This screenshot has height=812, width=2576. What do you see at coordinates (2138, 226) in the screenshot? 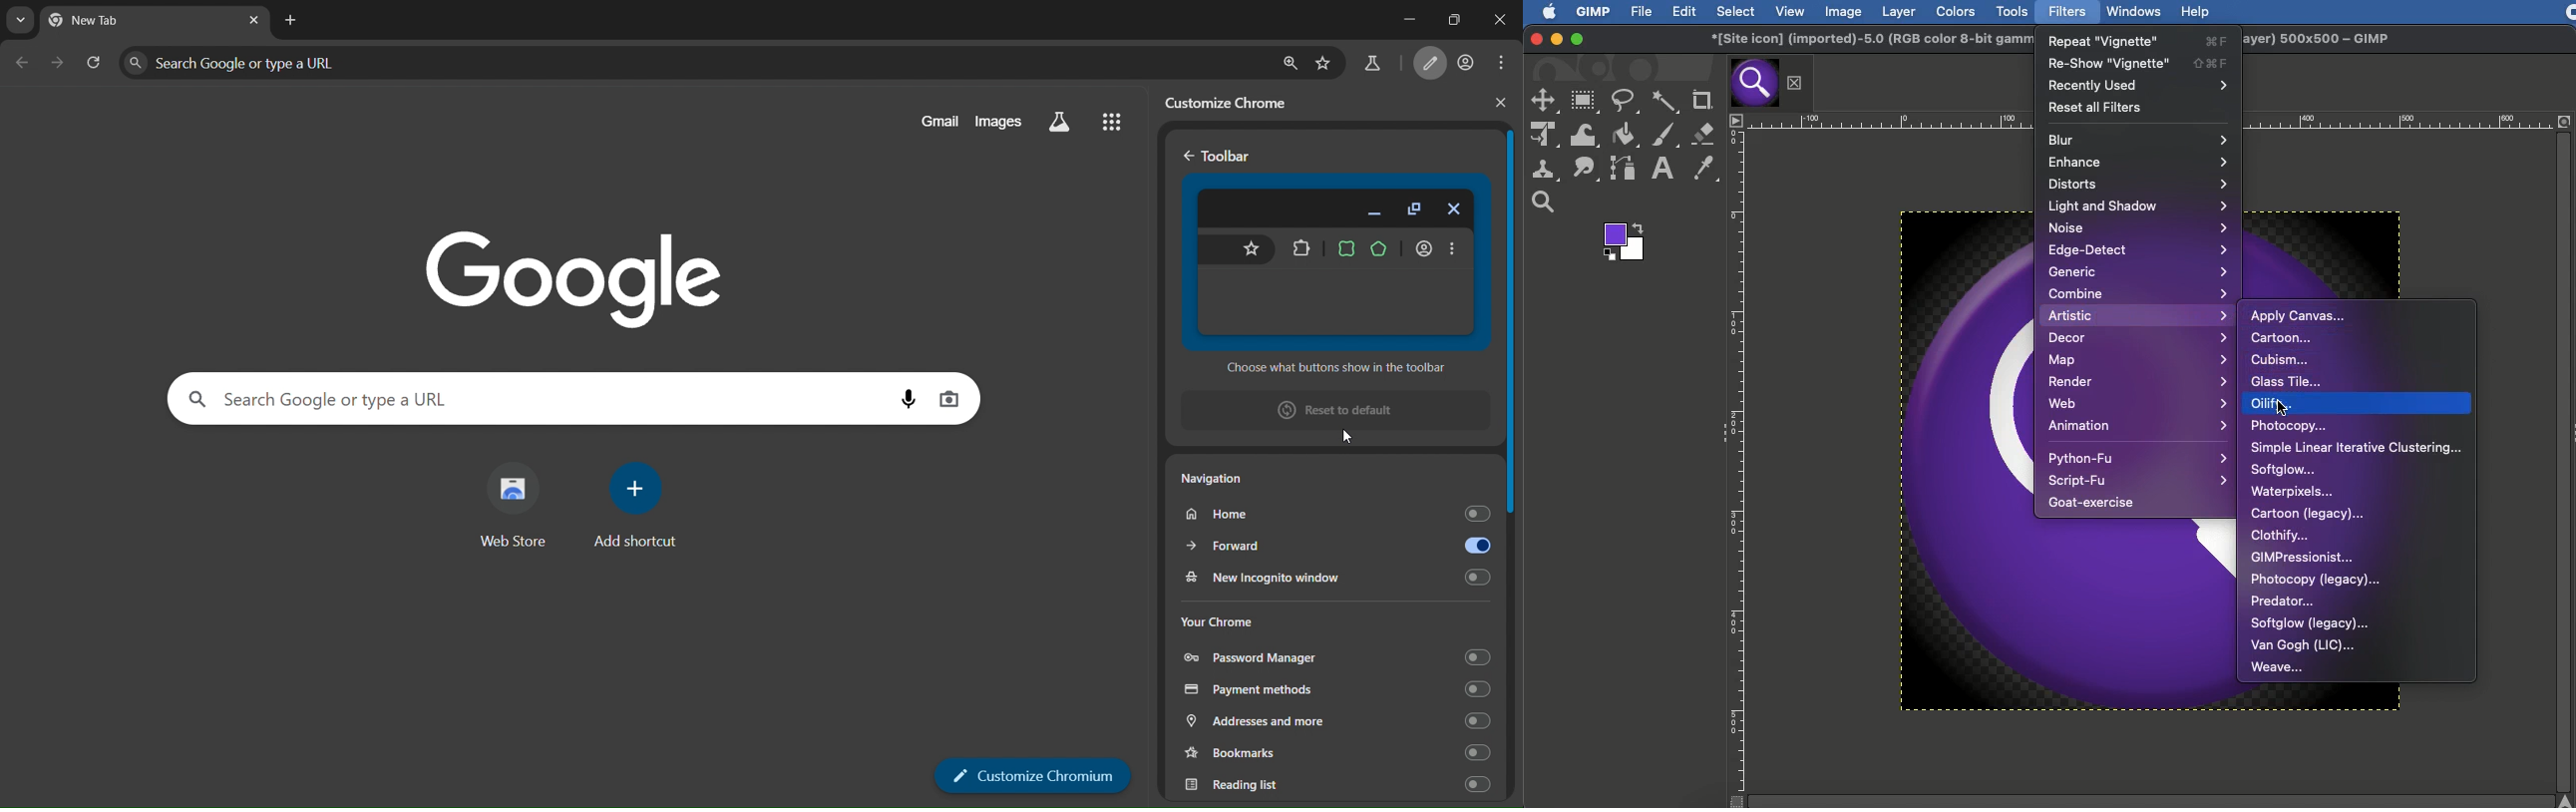
I see `Noise` at bounding box center [2138, 226].